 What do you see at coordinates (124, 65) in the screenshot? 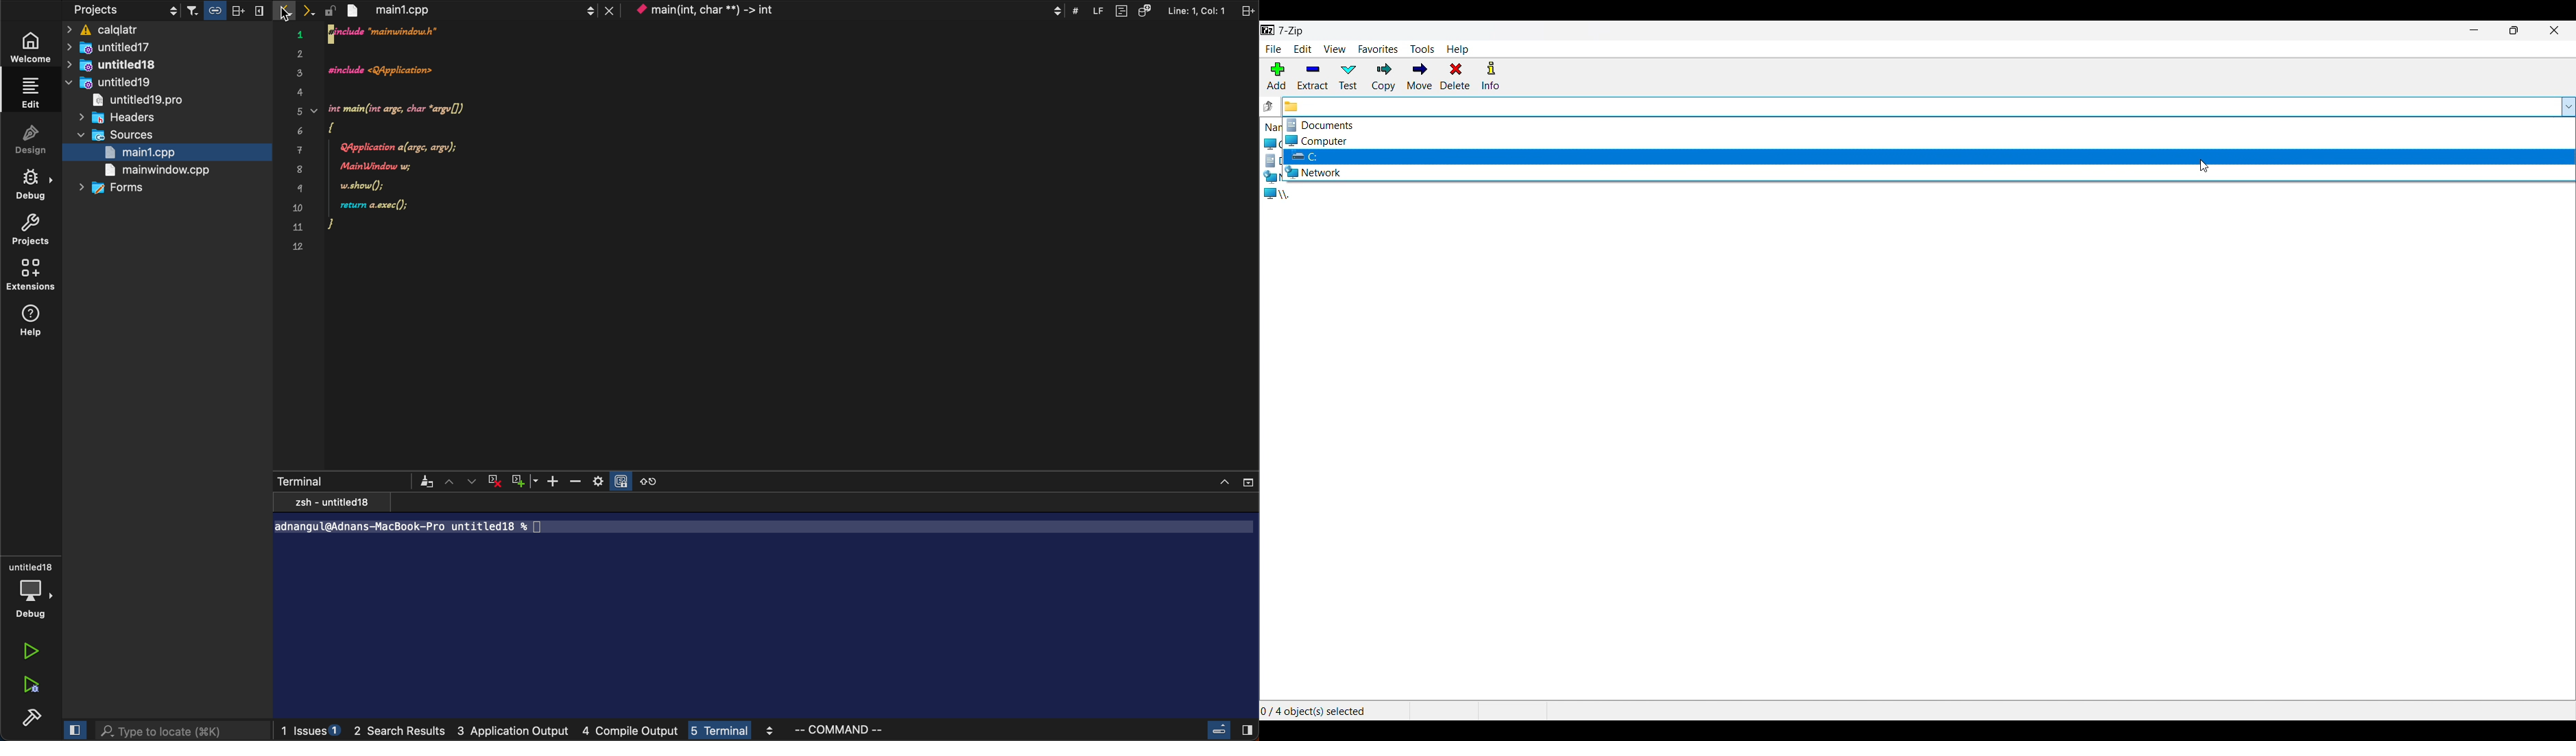
I see `untitled 18` at bounding box center [124, 65].